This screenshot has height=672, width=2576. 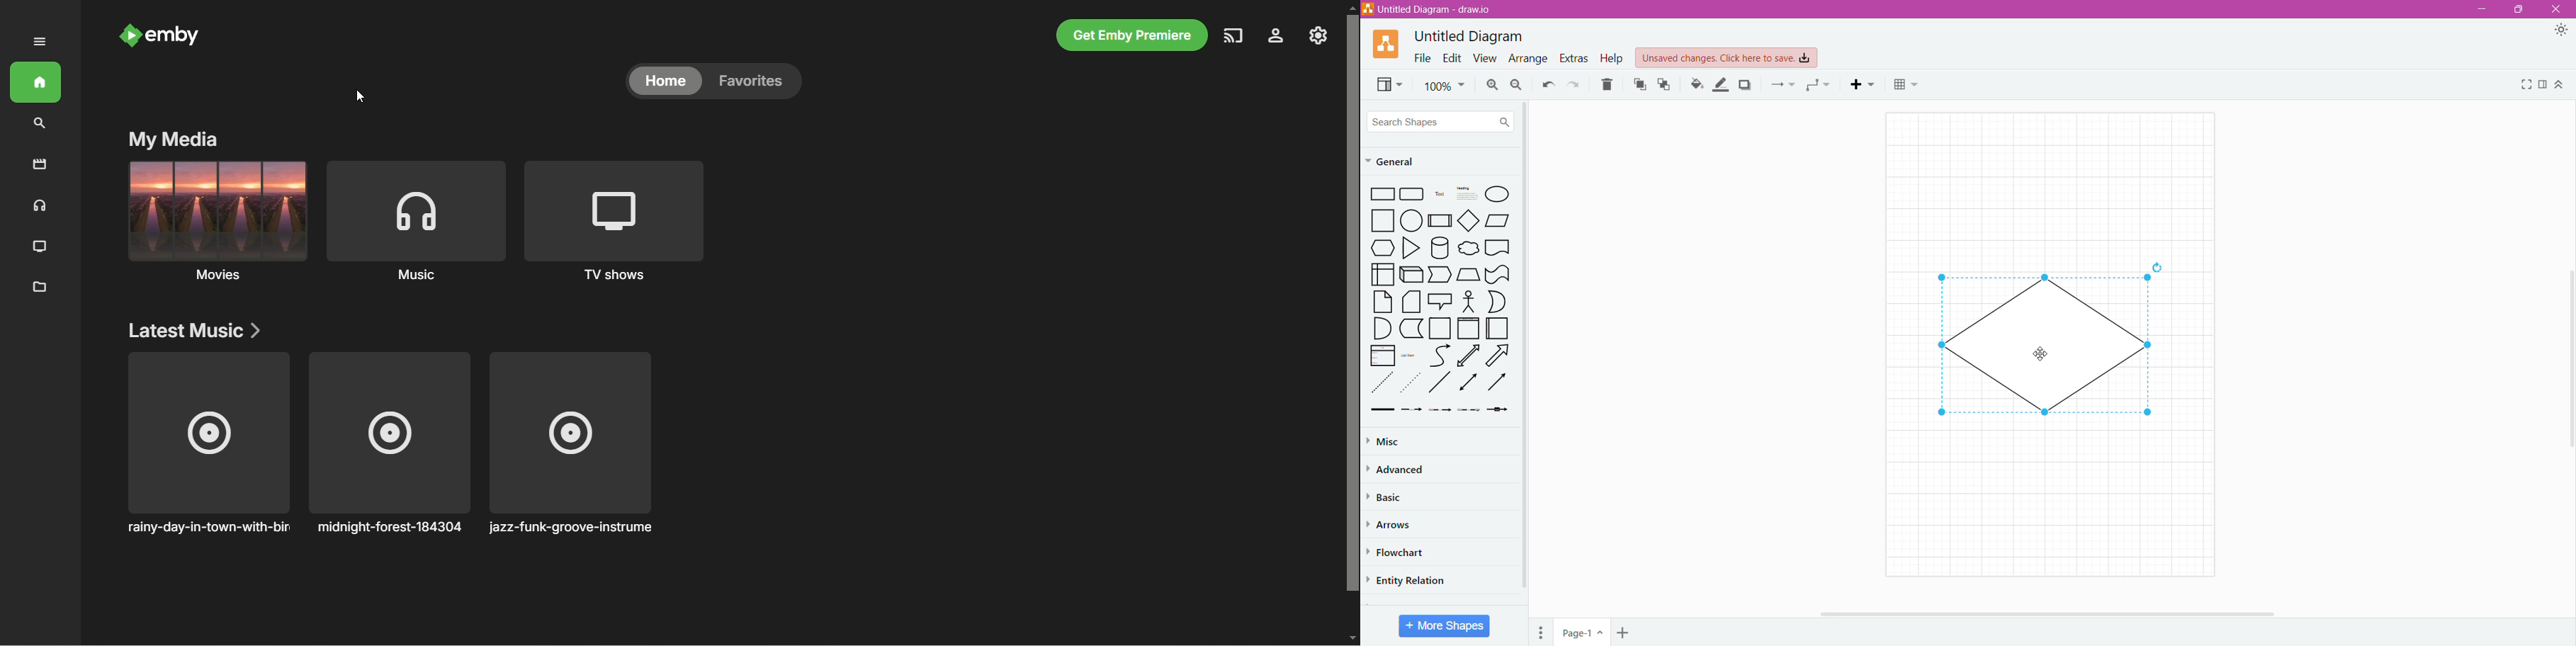 What do you see at coordinates (1439, 384) in the screenshot?
I see `Line` at bounding box center [1439, 384].